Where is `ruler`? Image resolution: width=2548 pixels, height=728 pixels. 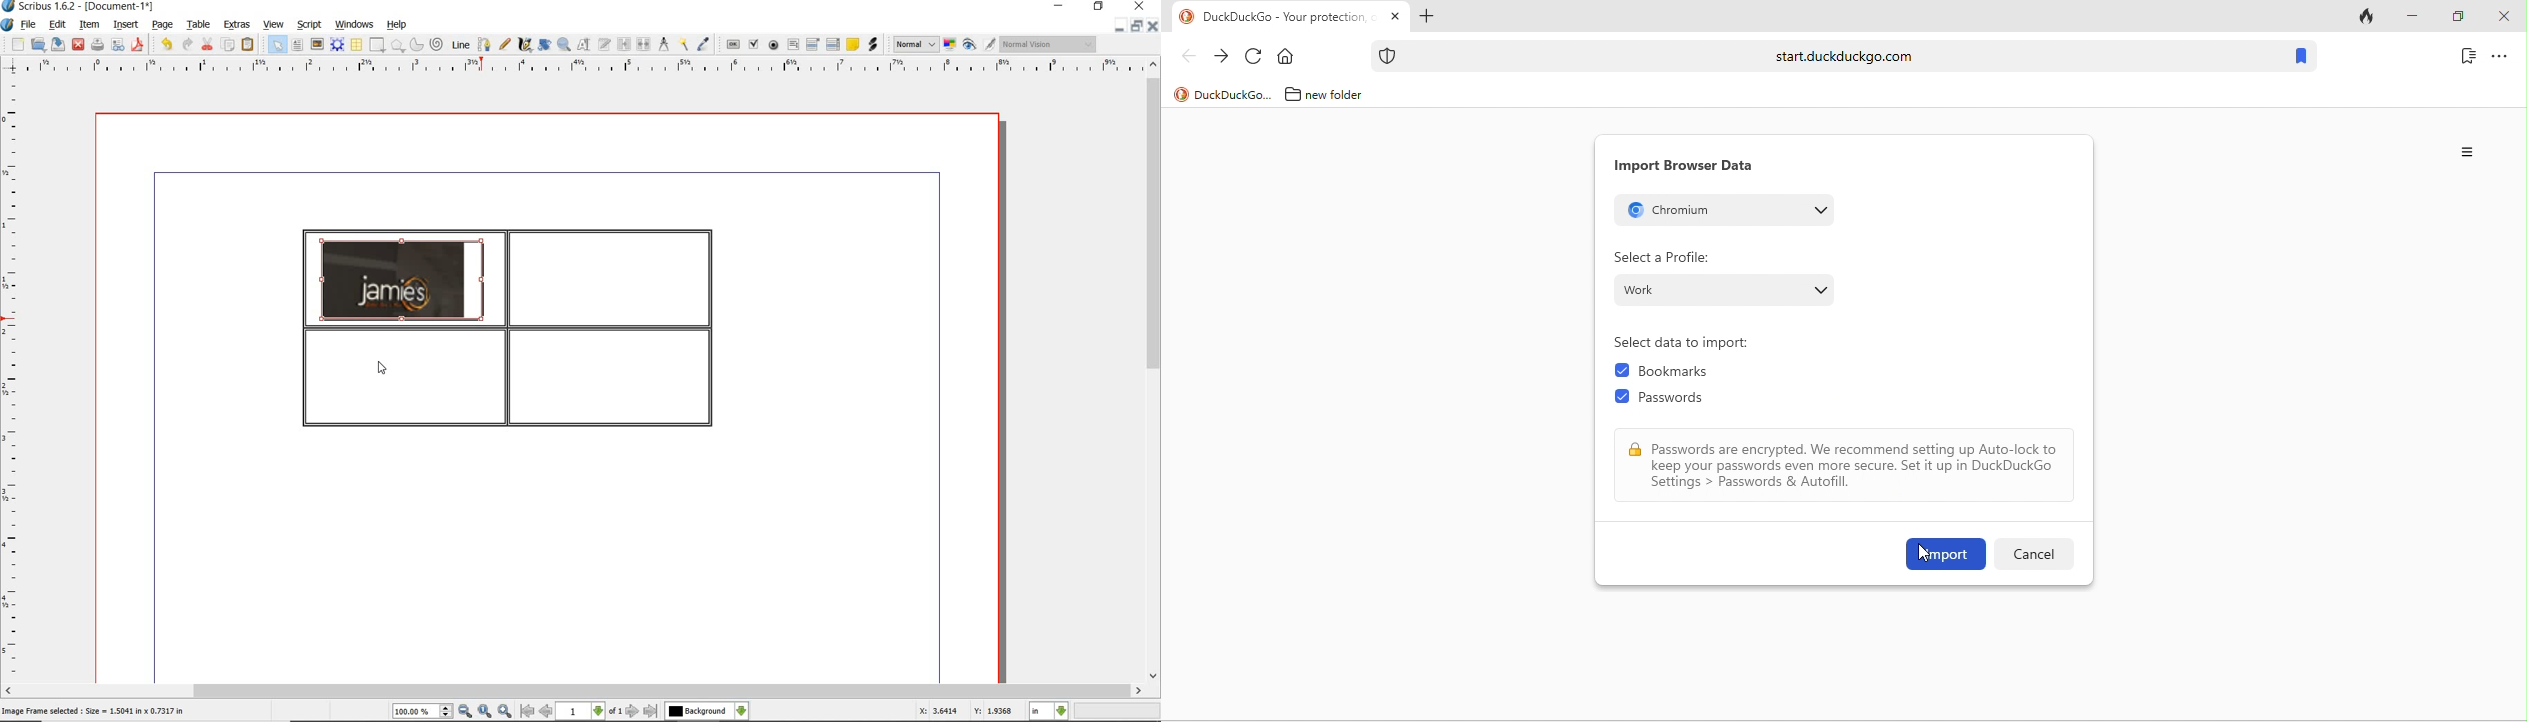
ruler is located at coordinates (587, 66).